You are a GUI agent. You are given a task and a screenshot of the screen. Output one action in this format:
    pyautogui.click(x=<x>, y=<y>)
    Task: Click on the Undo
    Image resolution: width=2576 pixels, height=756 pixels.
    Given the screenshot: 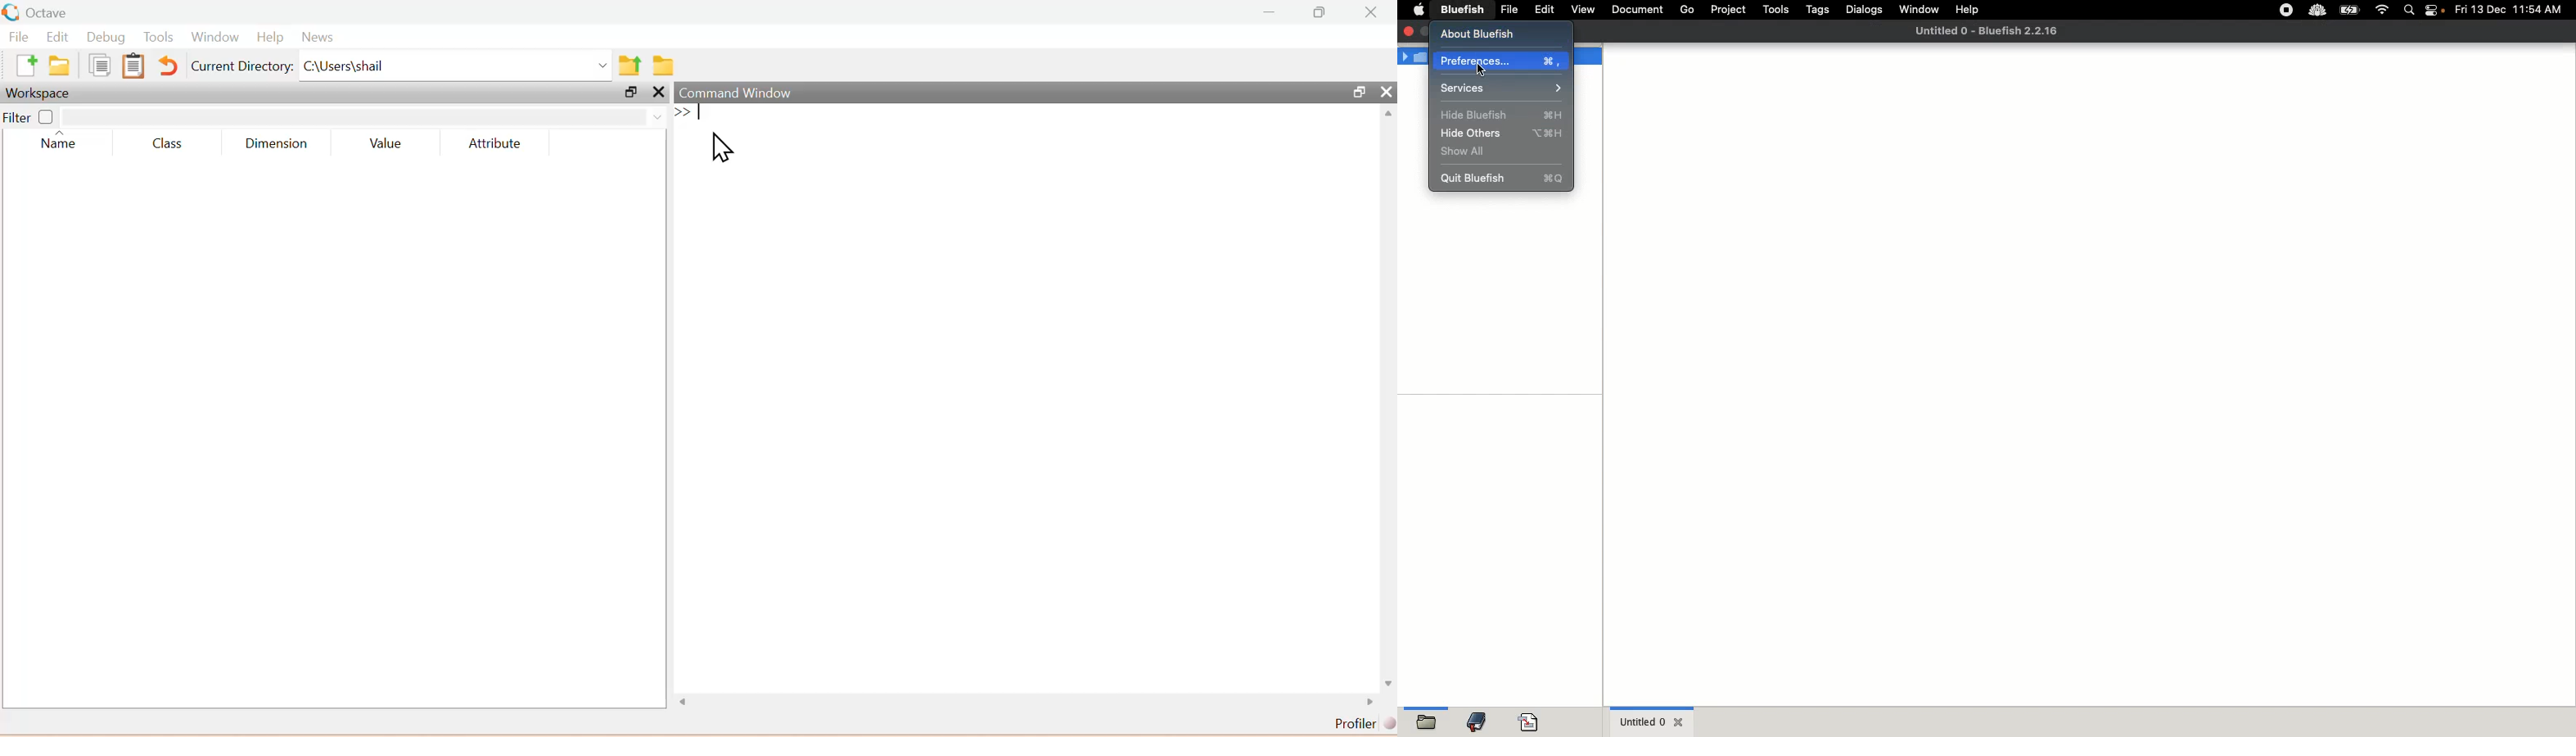 What is the action you would take?
    pyautogui.click(x=170, y=67)
    